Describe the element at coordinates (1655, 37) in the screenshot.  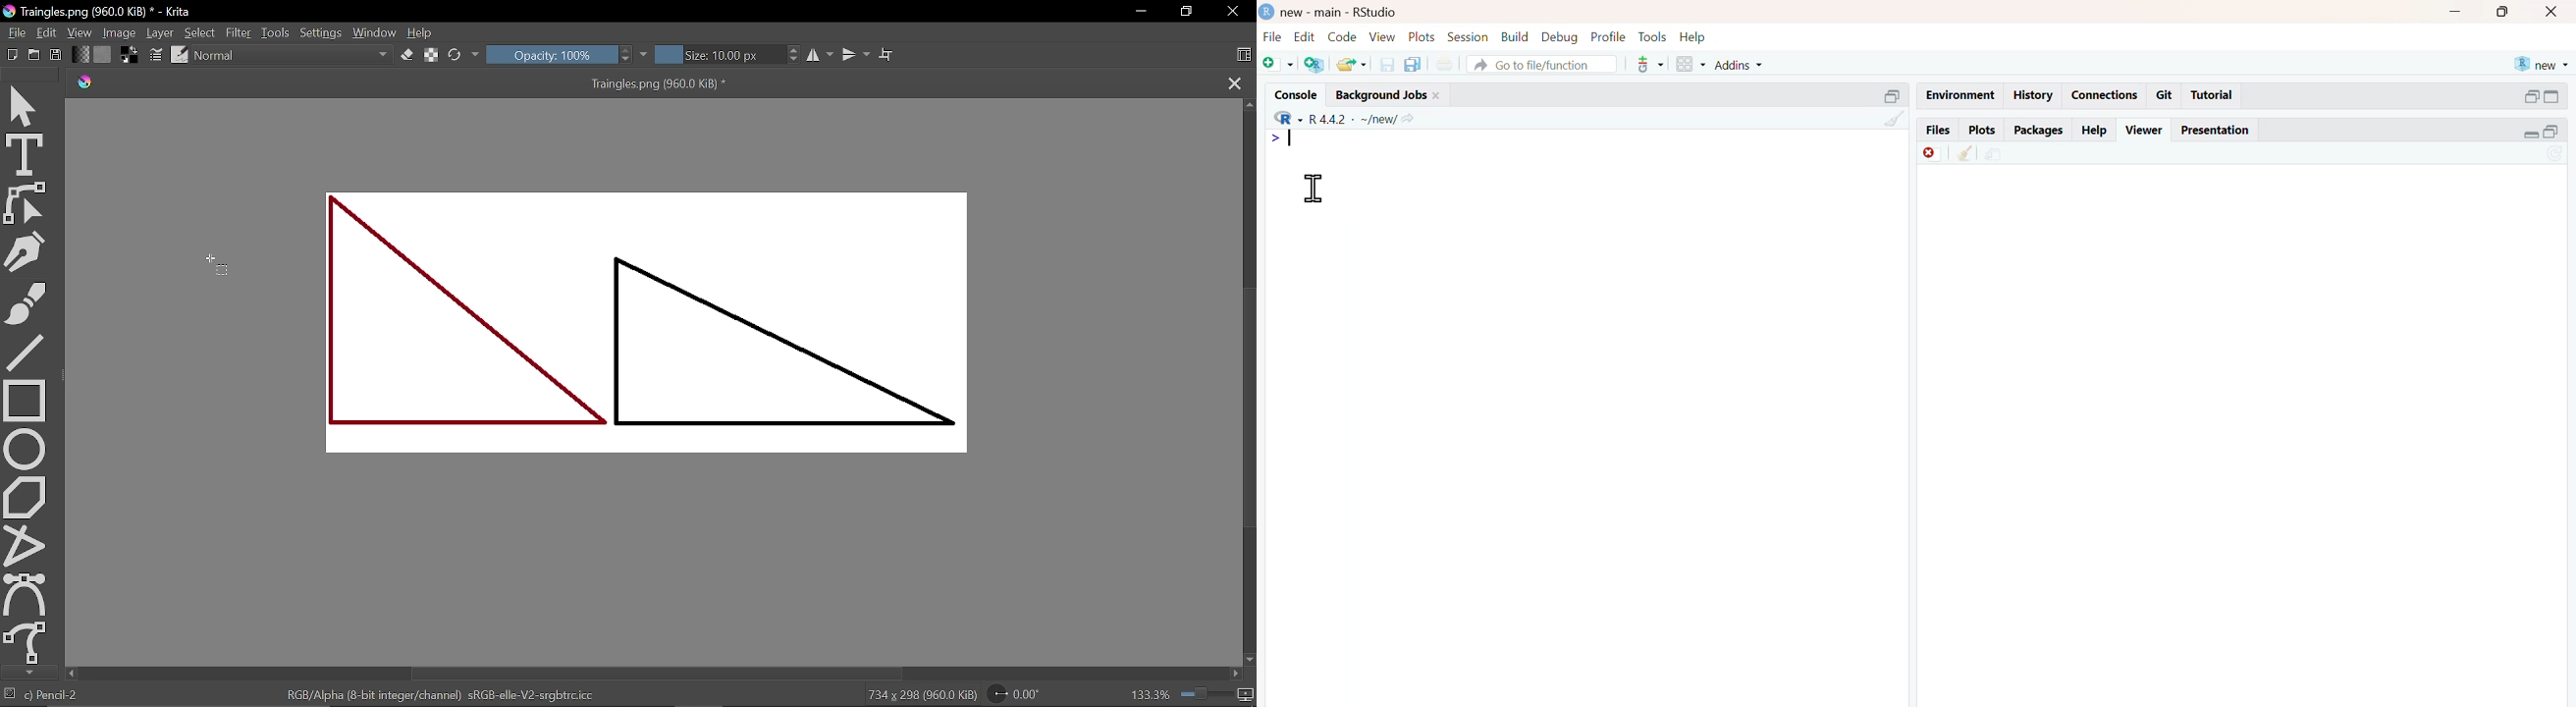
I see `tools` at that location.